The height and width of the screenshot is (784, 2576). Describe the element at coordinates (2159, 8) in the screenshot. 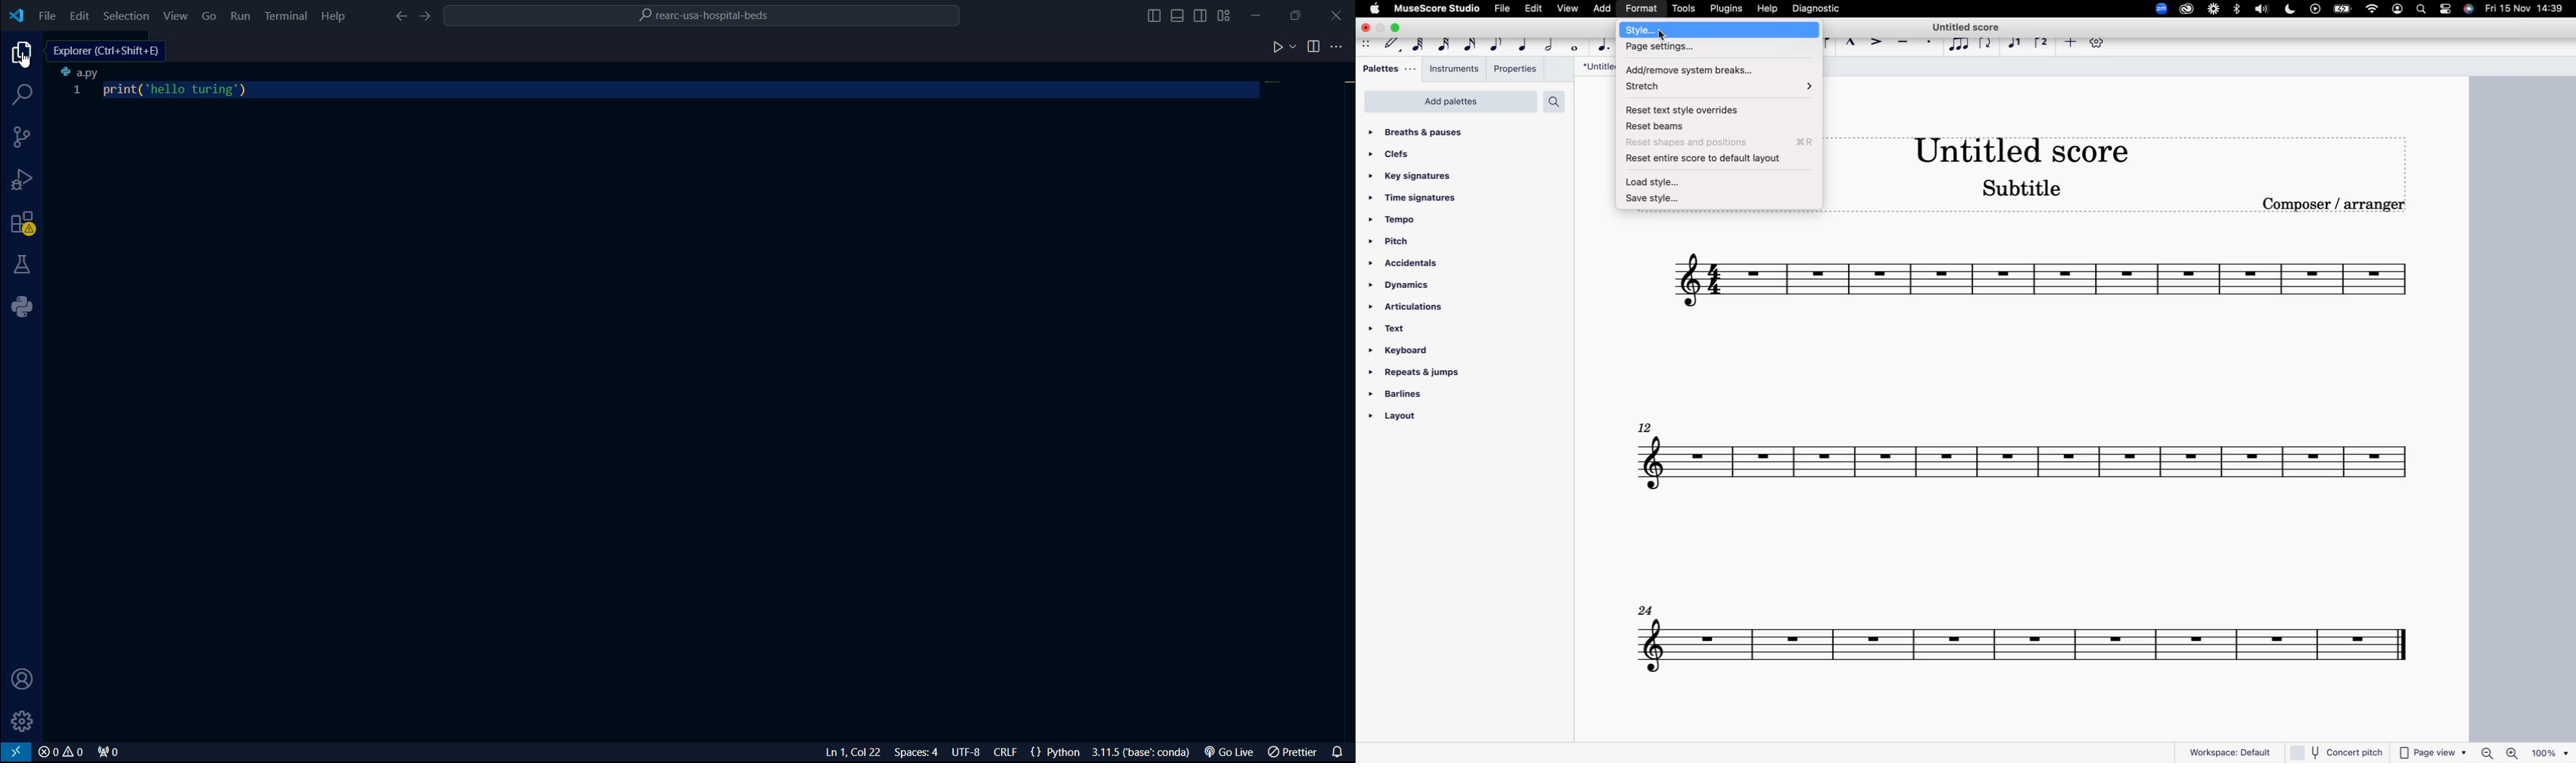

I see `zoom` at that location.